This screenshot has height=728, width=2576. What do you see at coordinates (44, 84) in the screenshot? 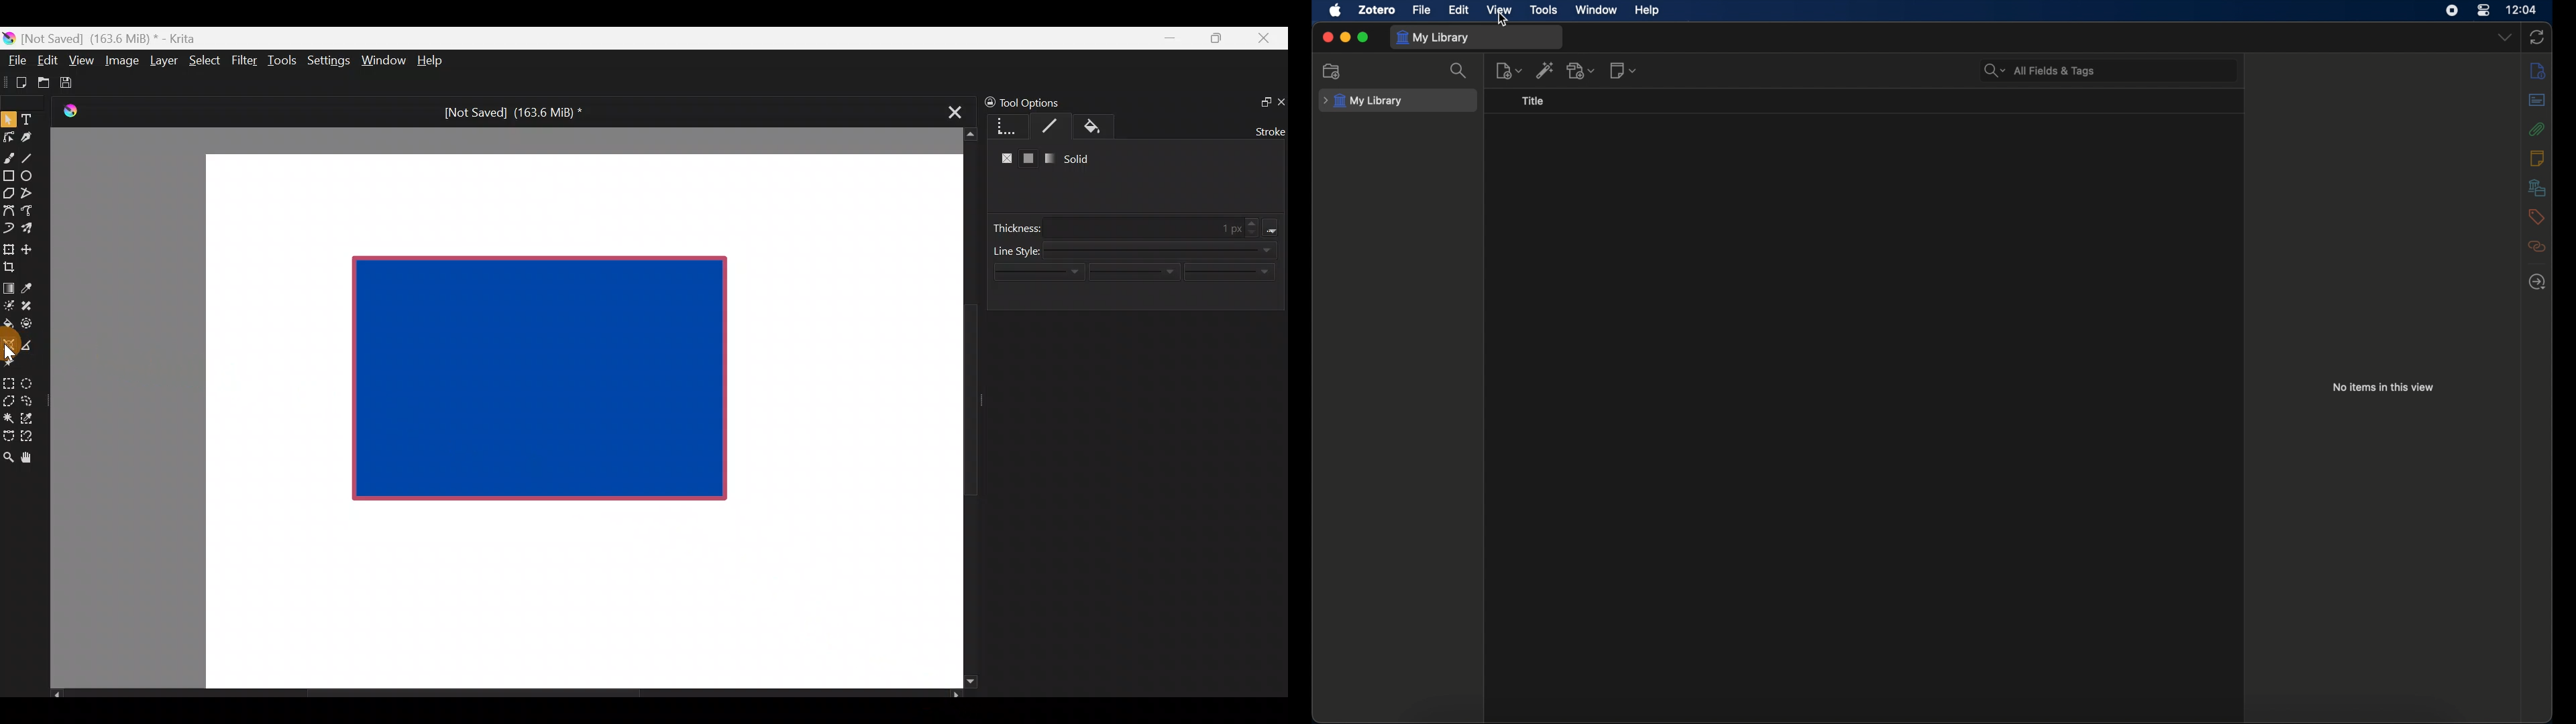
I see `Open an existing document` at bounding box center [44, 84].